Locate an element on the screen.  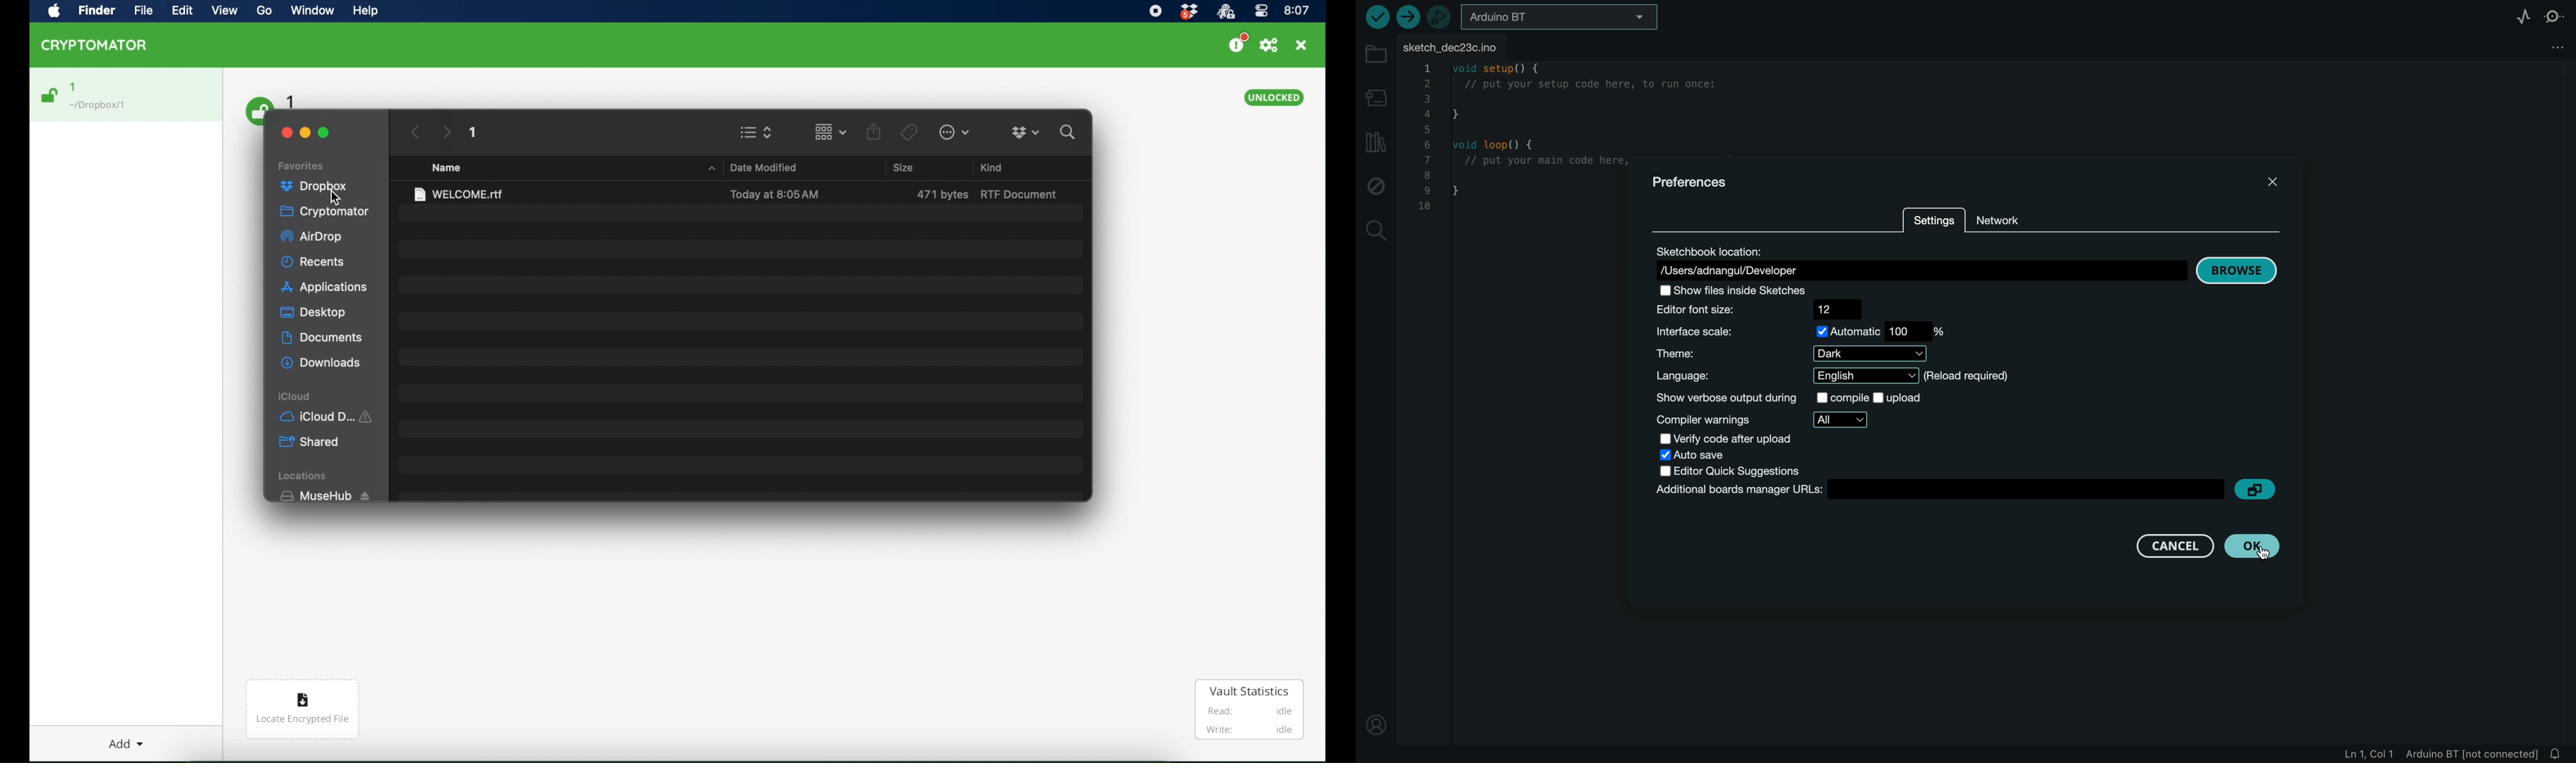
dropbox icon is located at coordinates (1188, 12).